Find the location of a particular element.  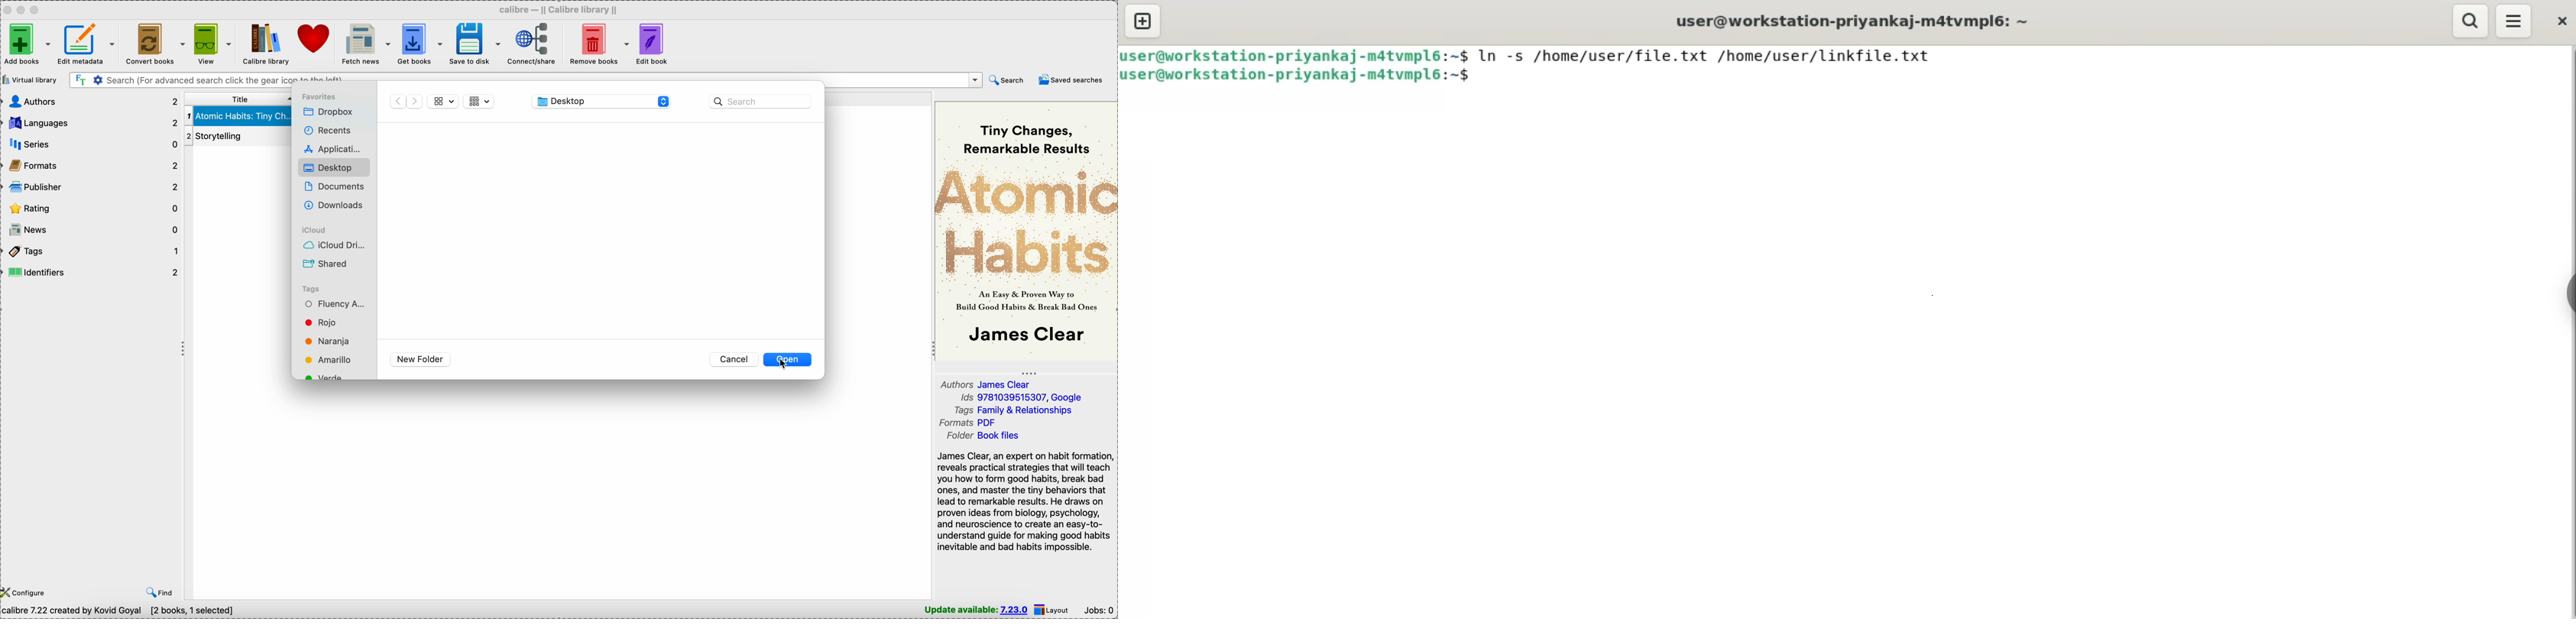

close is located at coordinates (2555, 19).